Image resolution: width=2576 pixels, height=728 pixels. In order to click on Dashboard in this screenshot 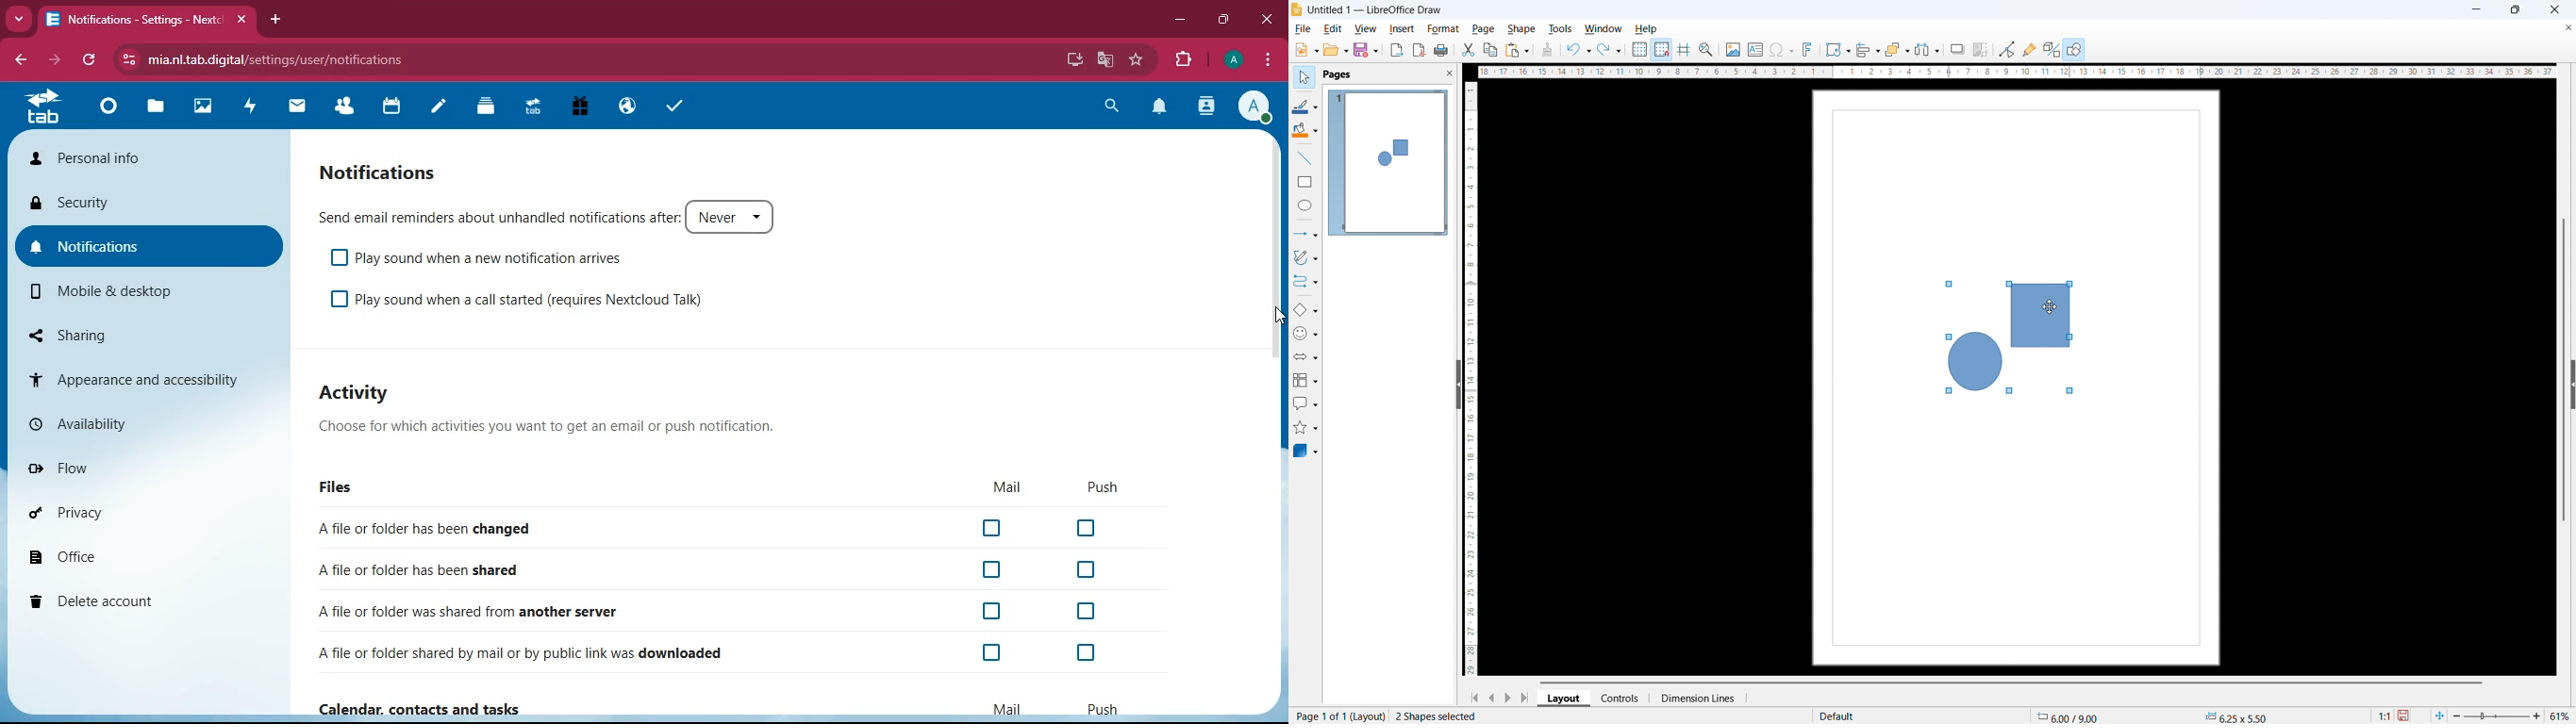, I will do `click(108, 109)`.